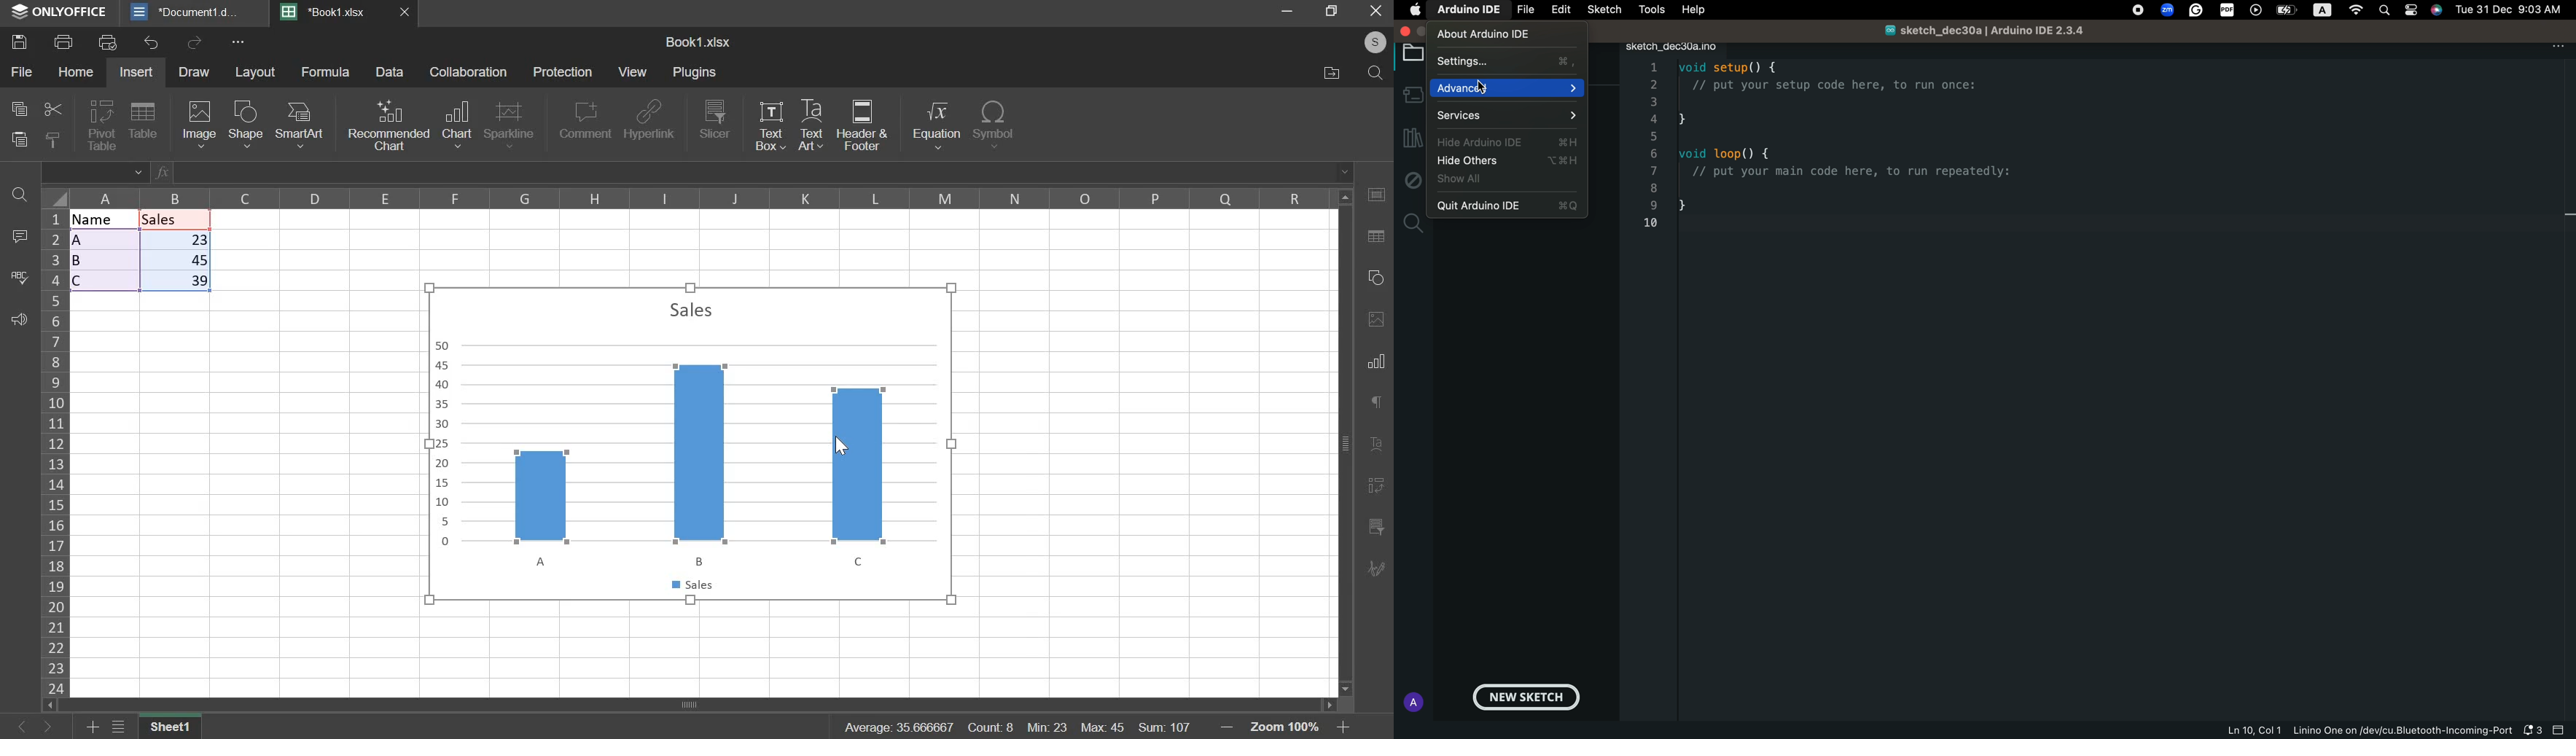  Describe the element at coordinates (510, 125) in the screenshot. I see `sparkline` at that location.